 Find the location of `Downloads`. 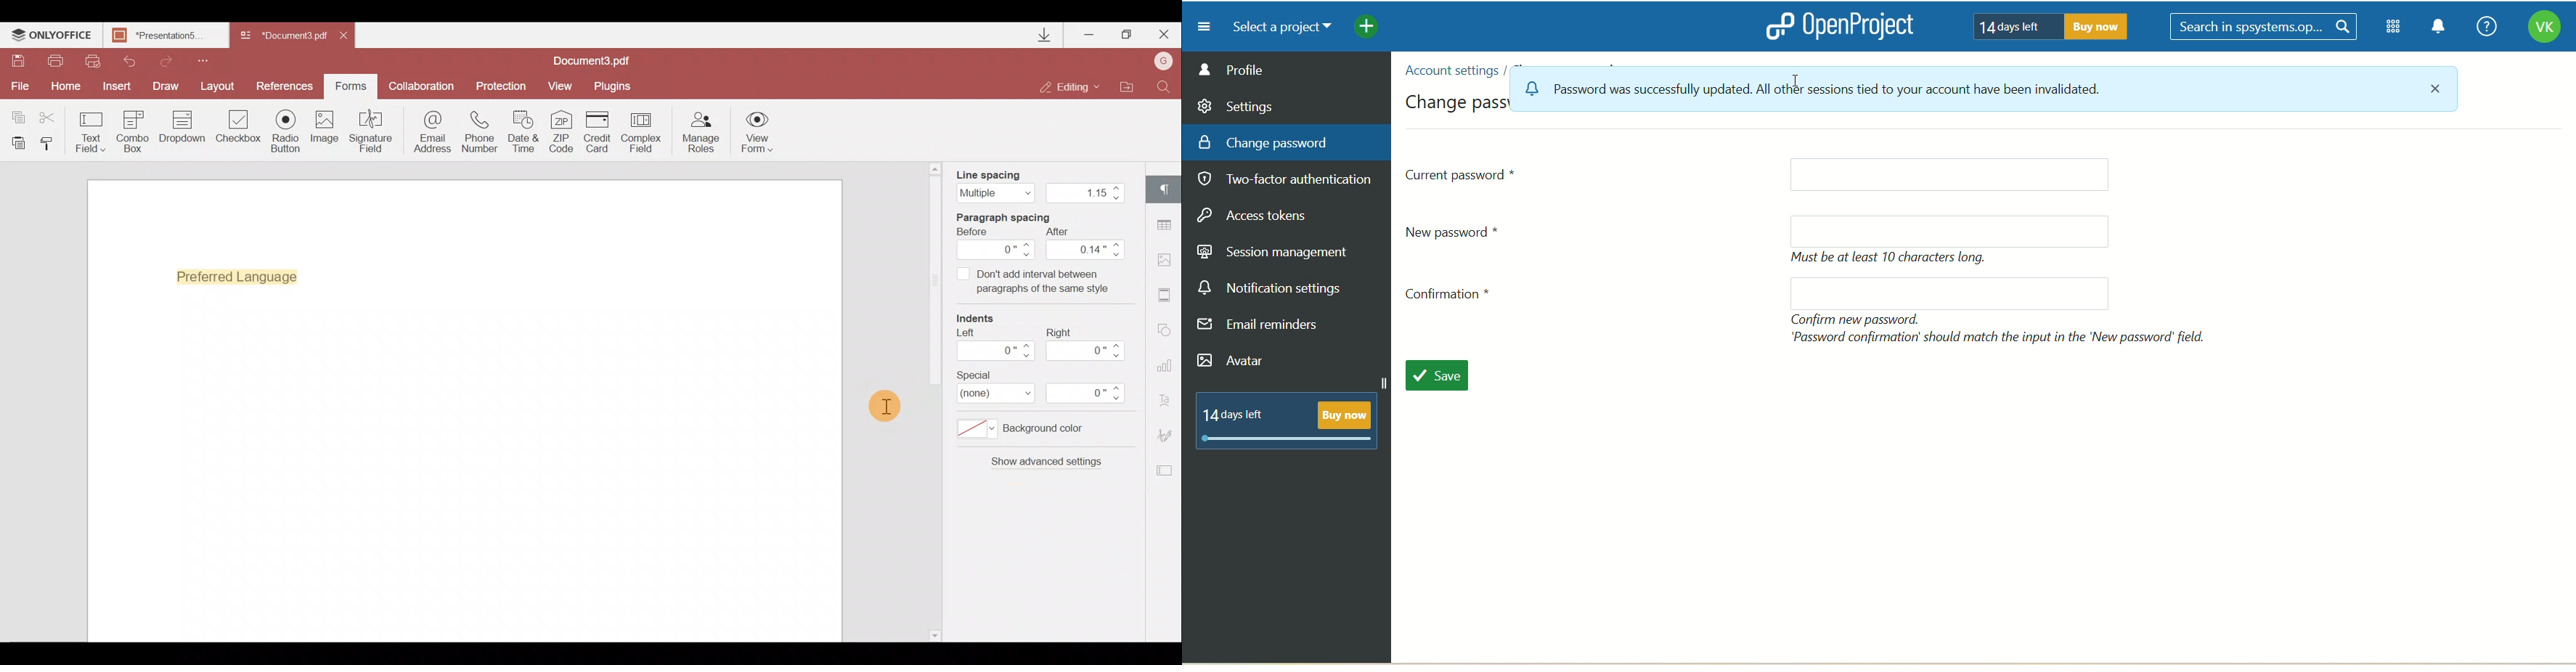

Downloads is located at coordinates (1046, 35).